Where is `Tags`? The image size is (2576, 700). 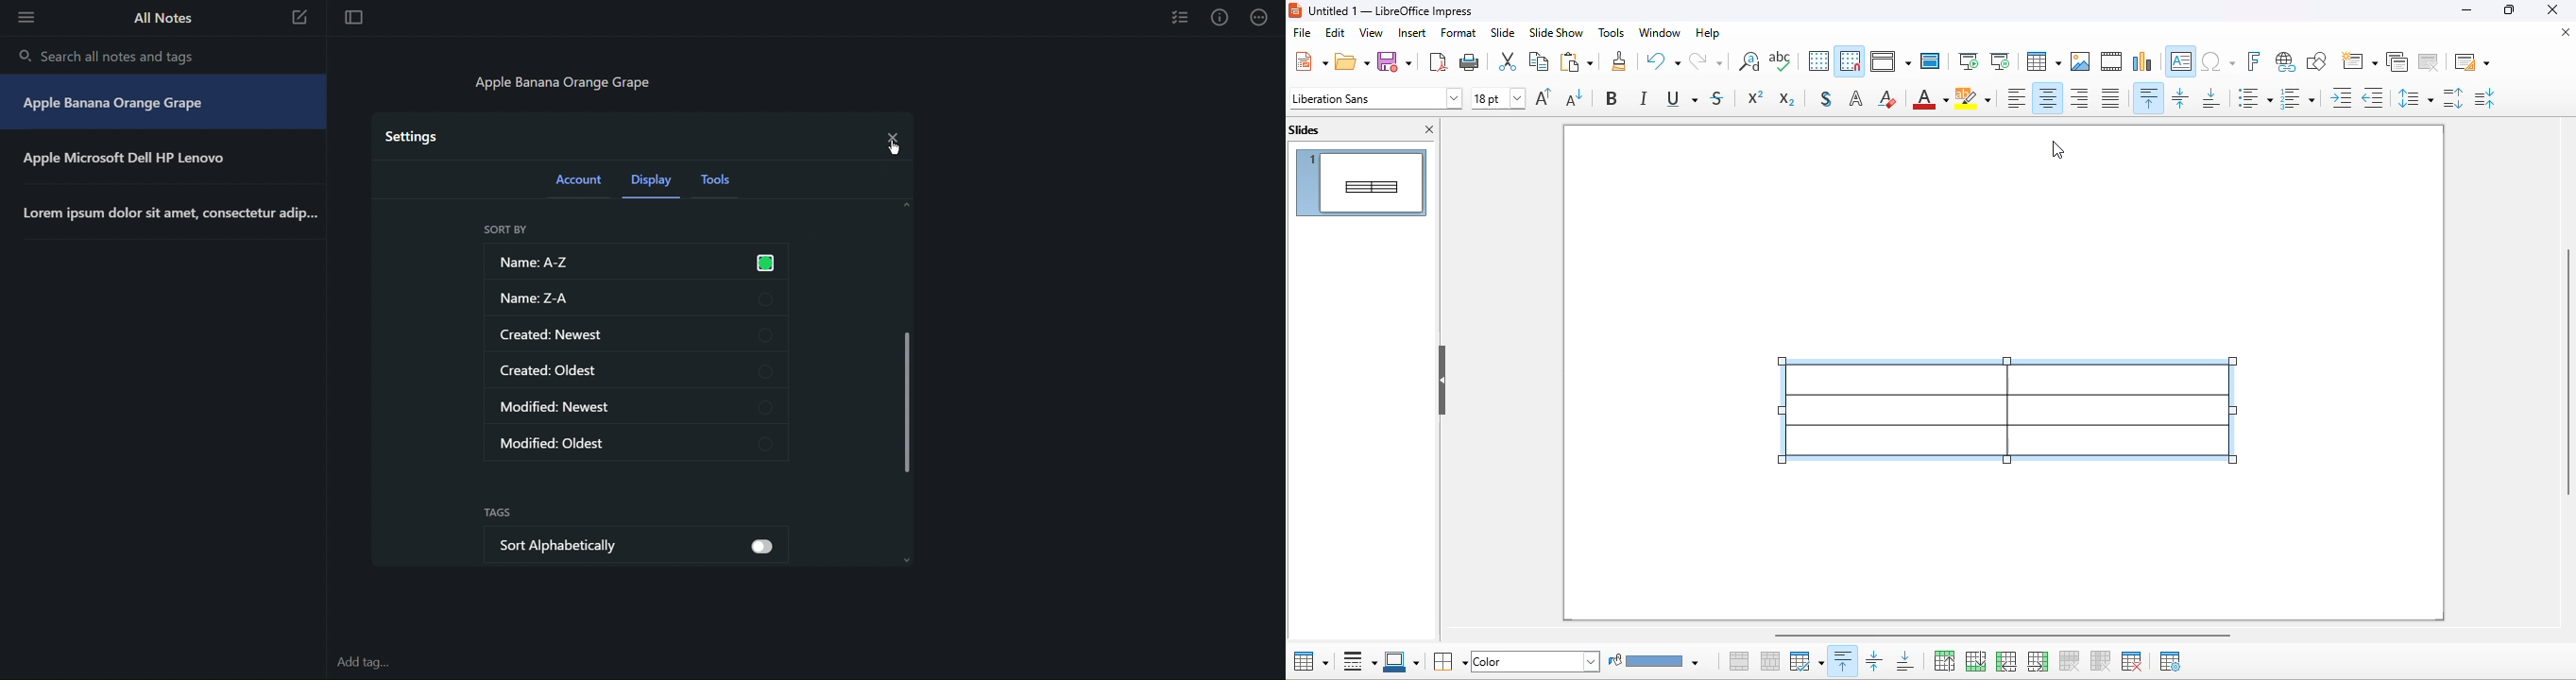
Tags is located at coordinates (498, 513).